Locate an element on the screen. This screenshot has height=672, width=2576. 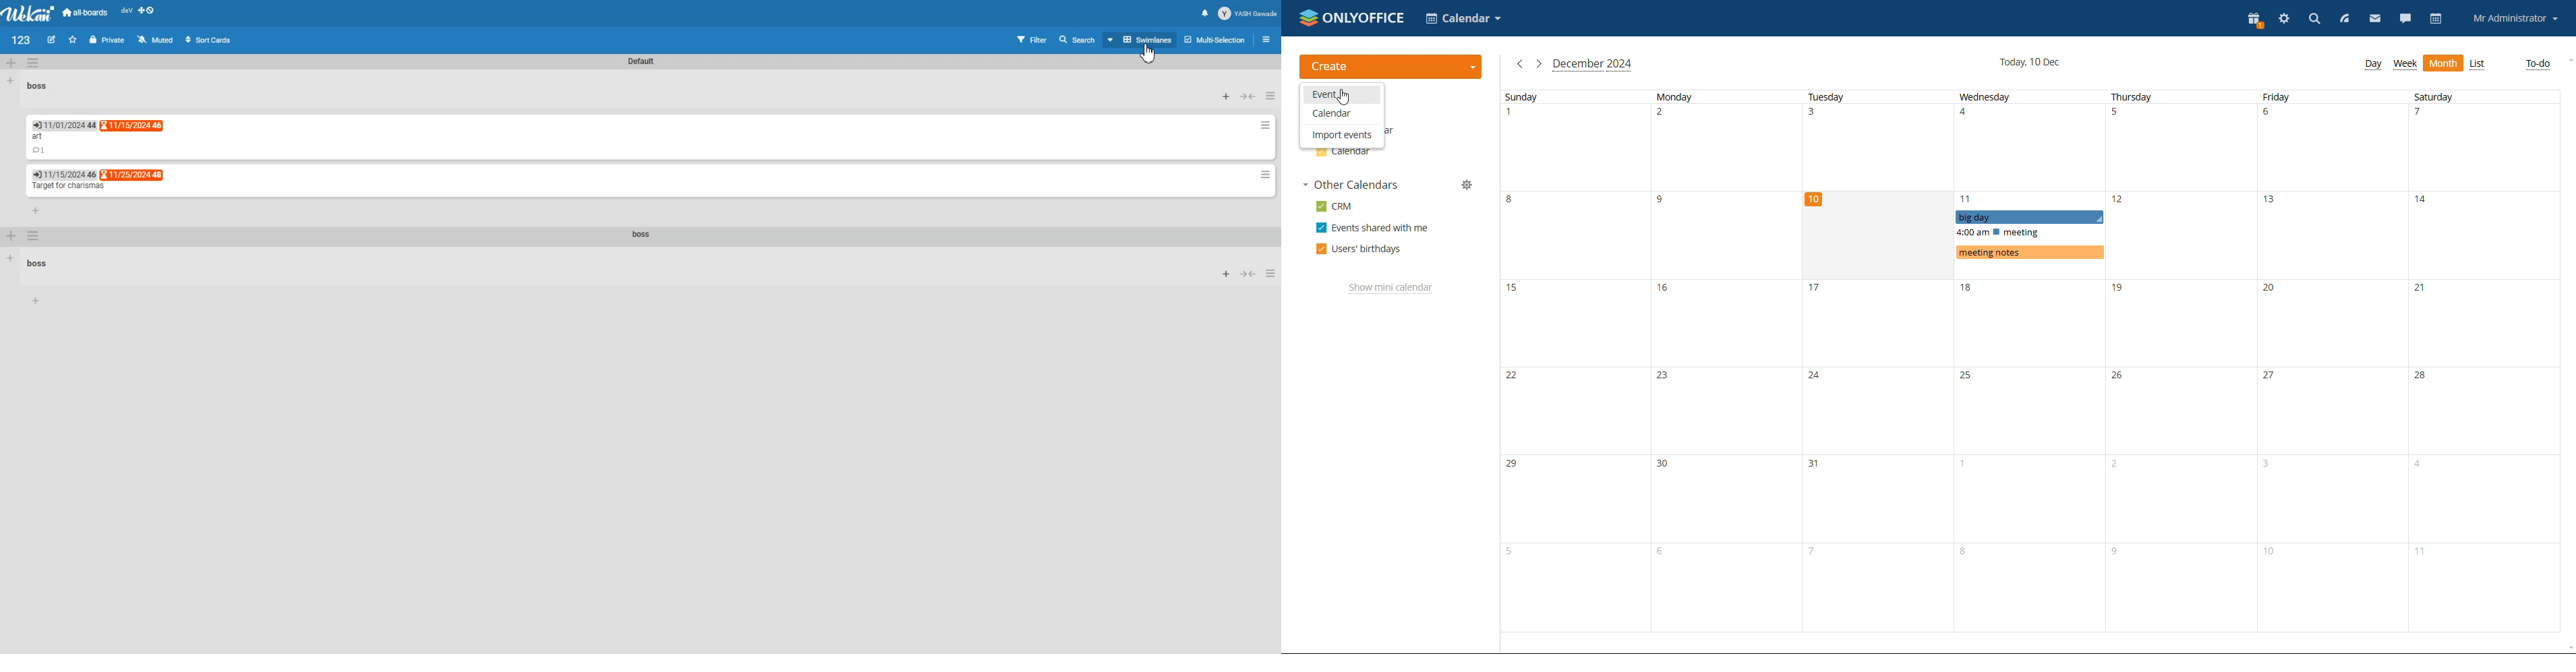
File name is located at coordinates (21, 39).